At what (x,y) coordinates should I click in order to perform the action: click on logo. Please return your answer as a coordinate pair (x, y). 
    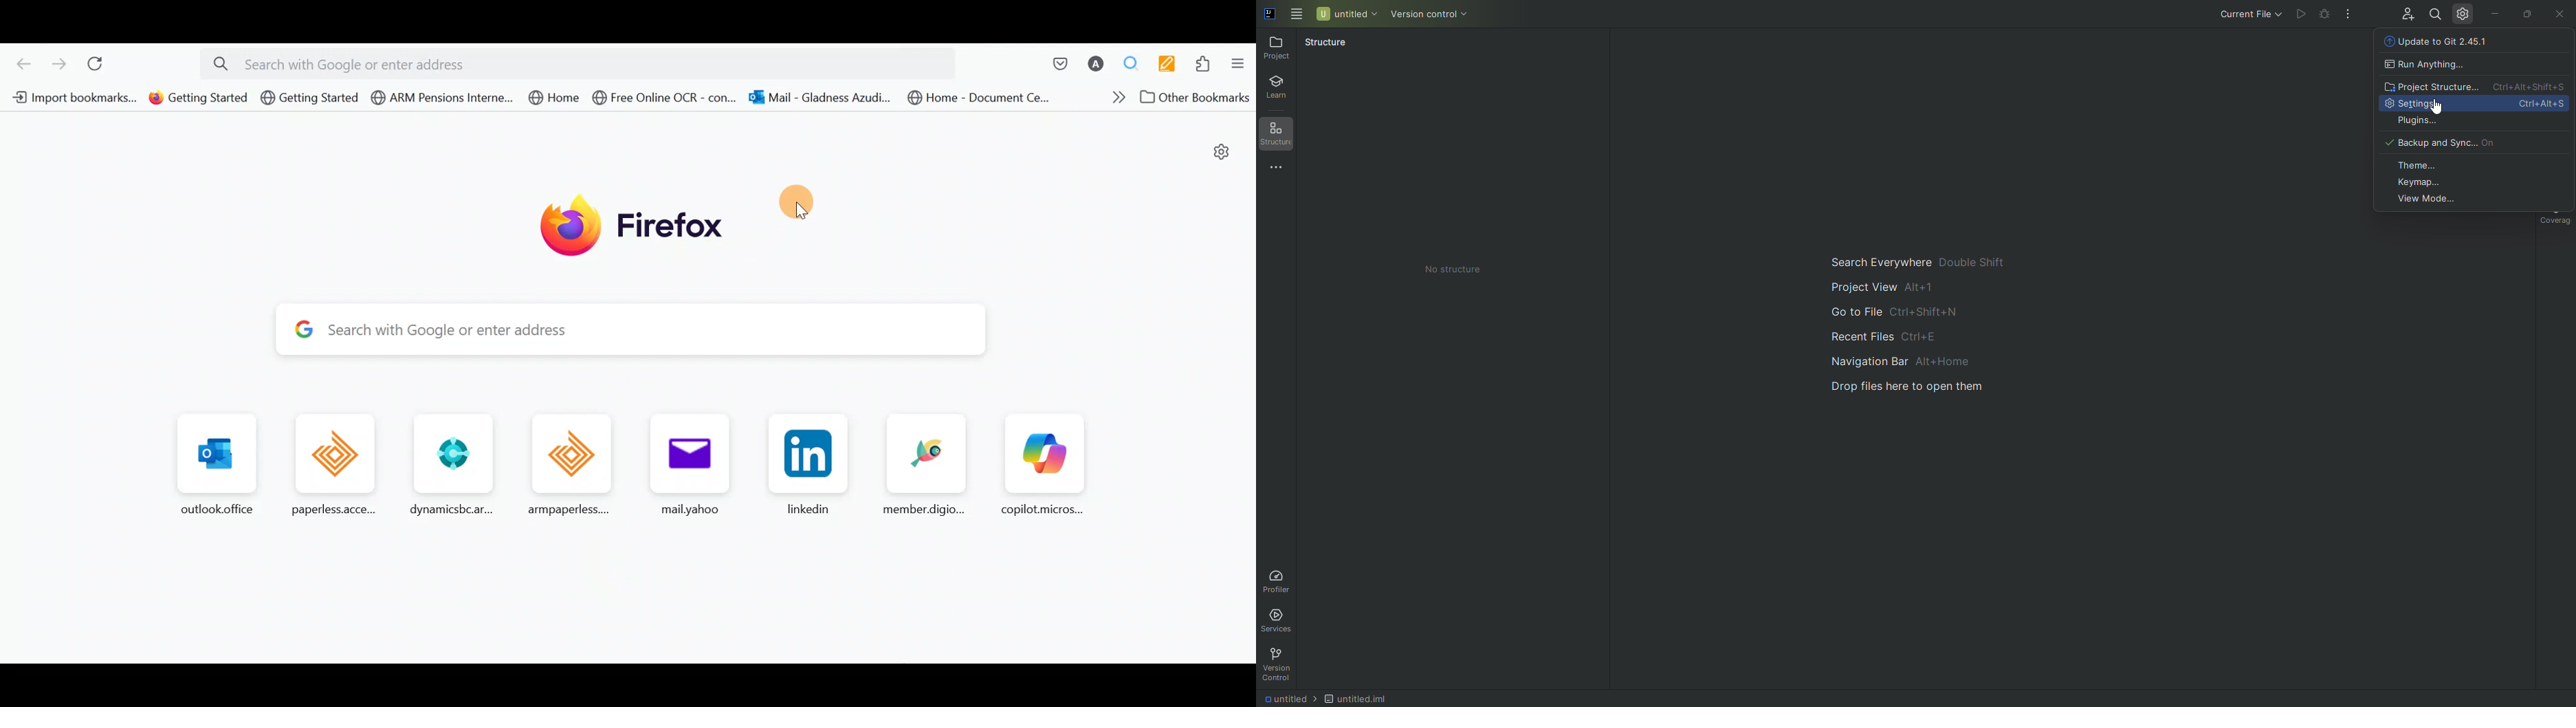
    Looking at the image, I should click on (1270, 14).